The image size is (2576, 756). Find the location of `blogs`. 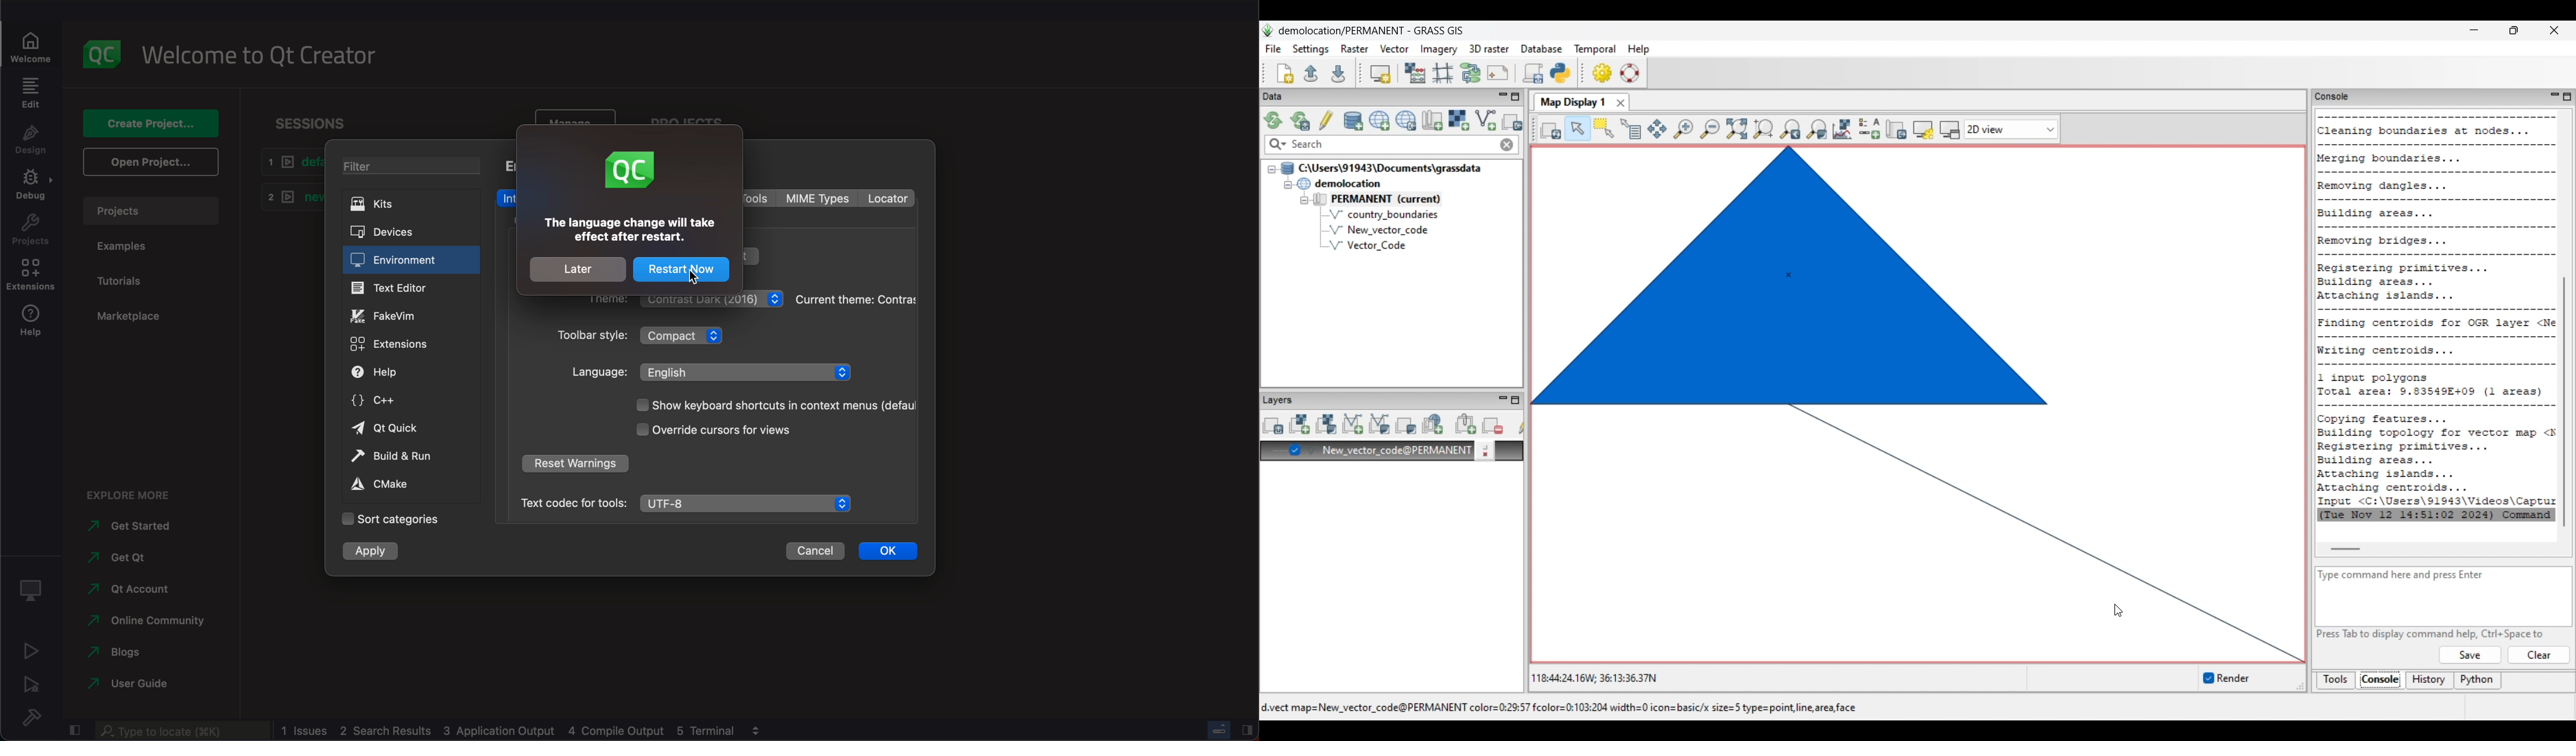

blogs is located at coordinates (130, 652).